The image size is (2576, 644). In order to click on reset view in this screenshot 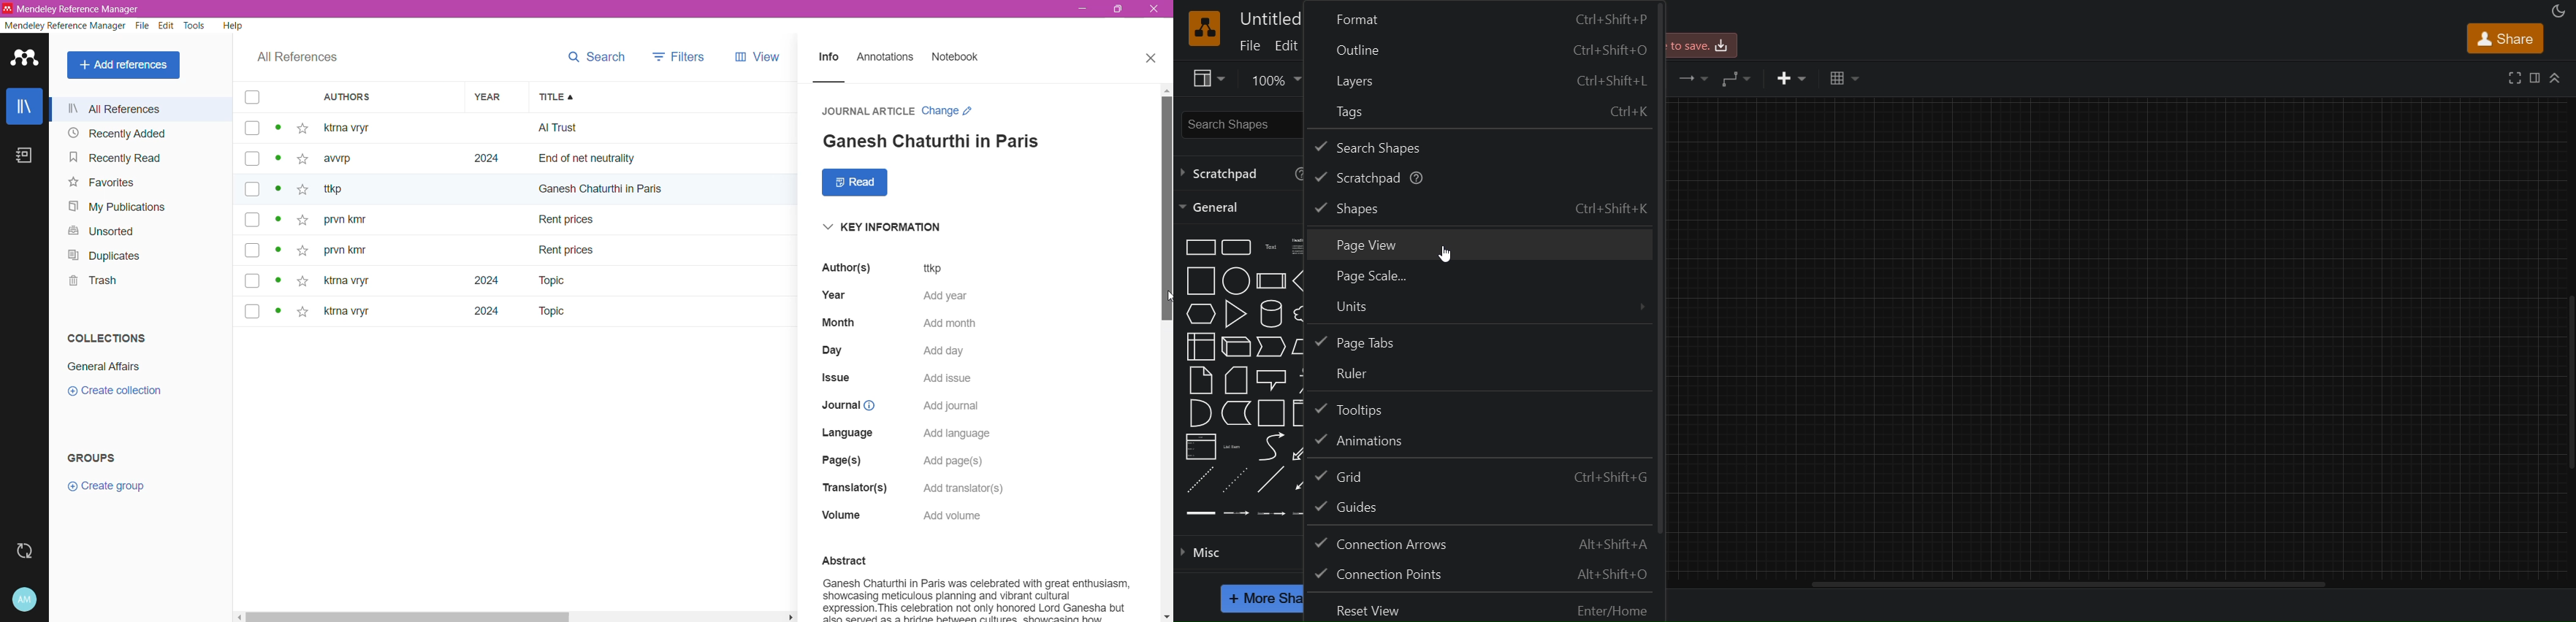, I will do `click(1485, 605)`.